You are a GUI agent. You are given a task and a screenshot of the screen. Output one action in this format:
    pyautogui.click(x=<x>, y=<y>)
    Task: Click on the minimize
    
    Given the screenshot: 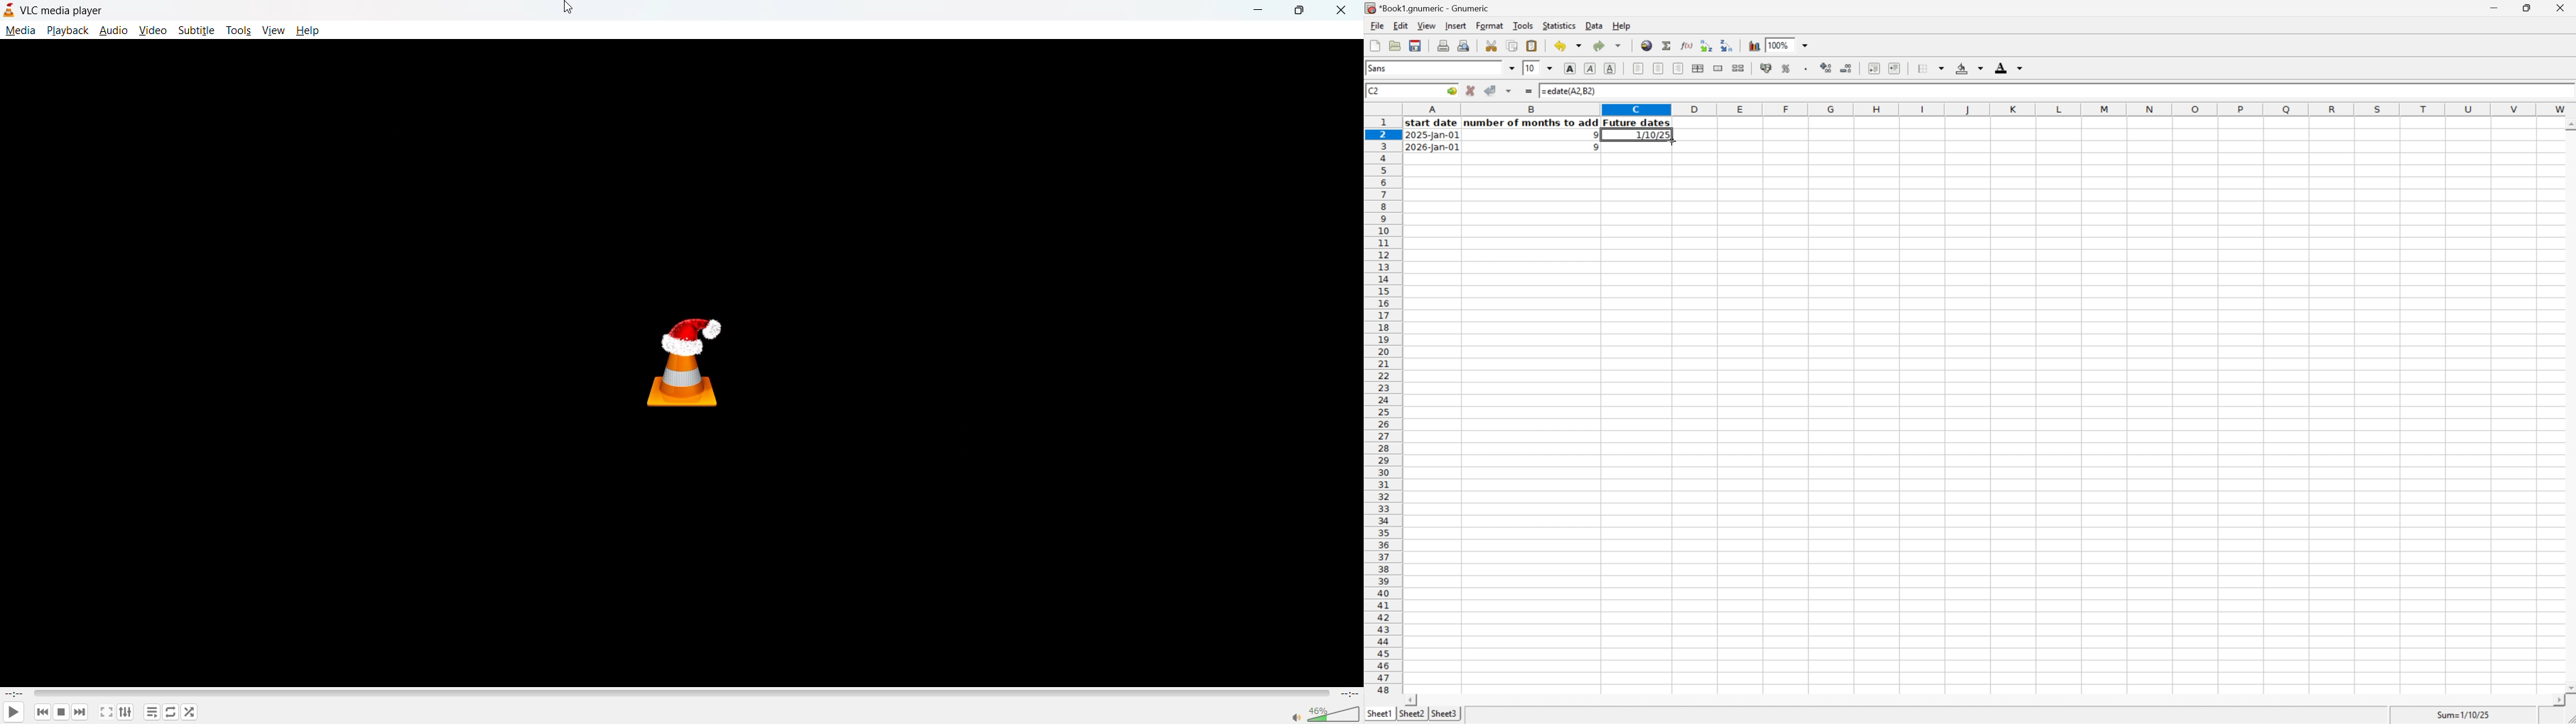 What is the action you would take?
    pyautogui.click(x=1260, y=9)
    